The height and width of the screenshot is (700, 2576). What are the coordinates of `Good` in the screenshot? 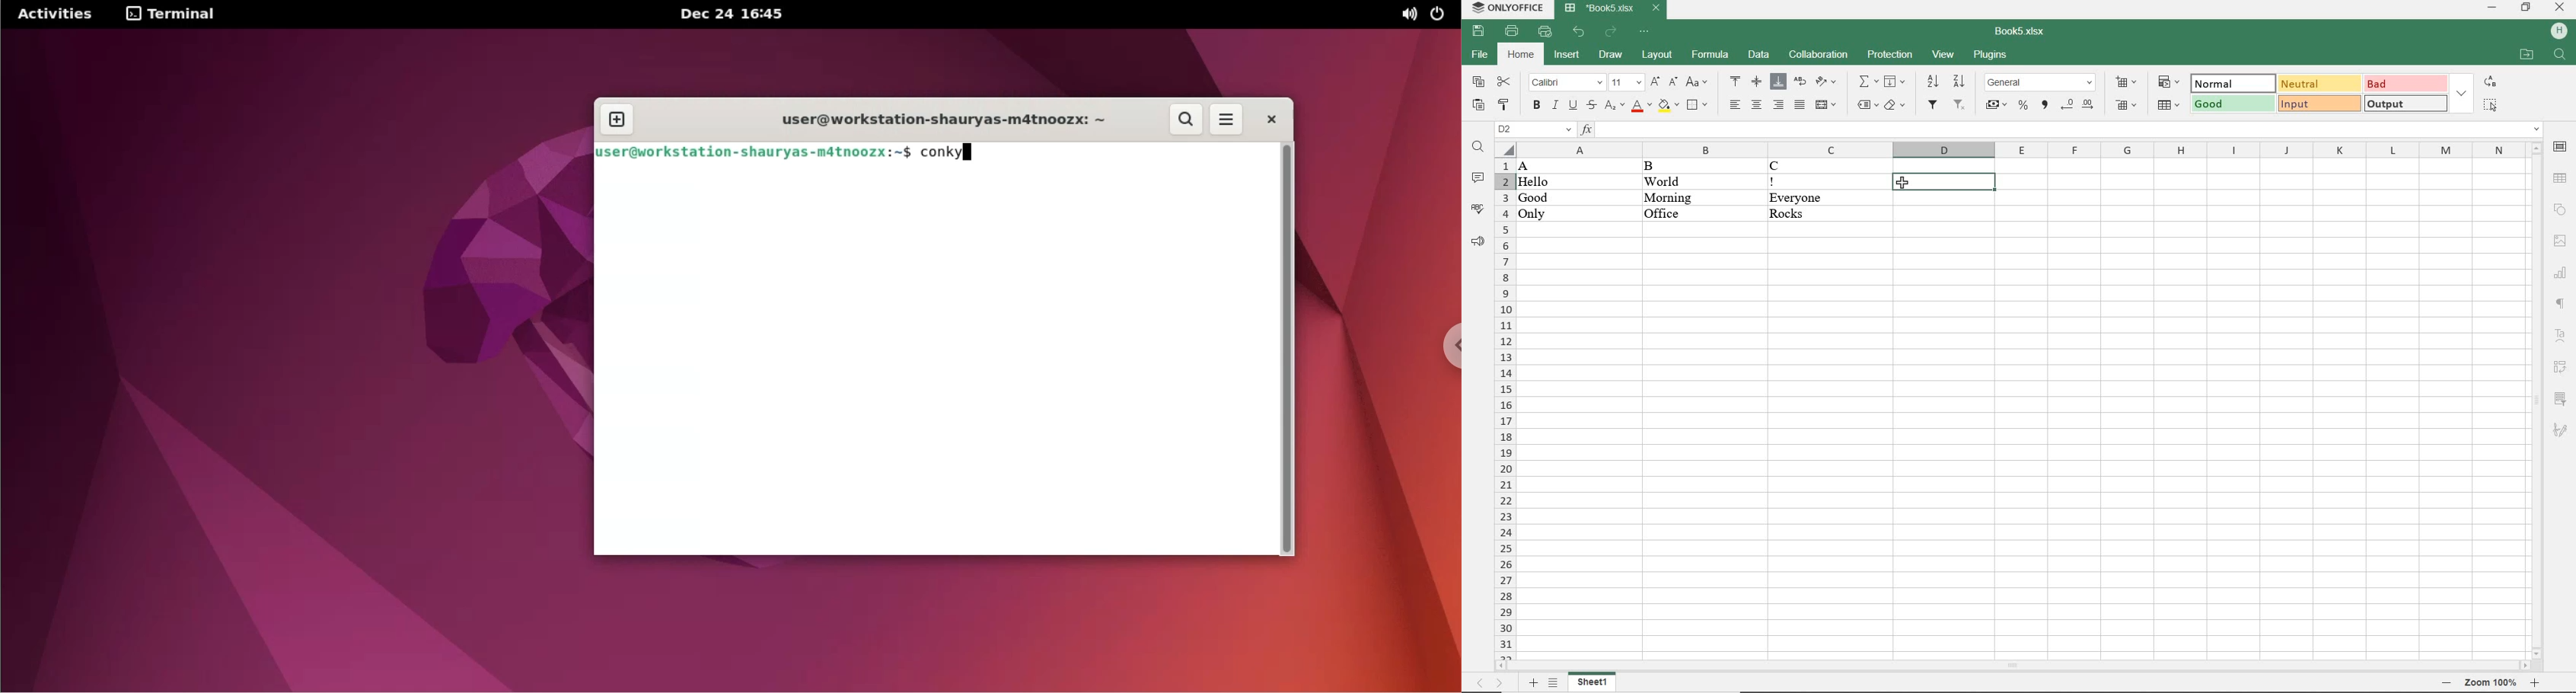 It's located at (1533, 198).